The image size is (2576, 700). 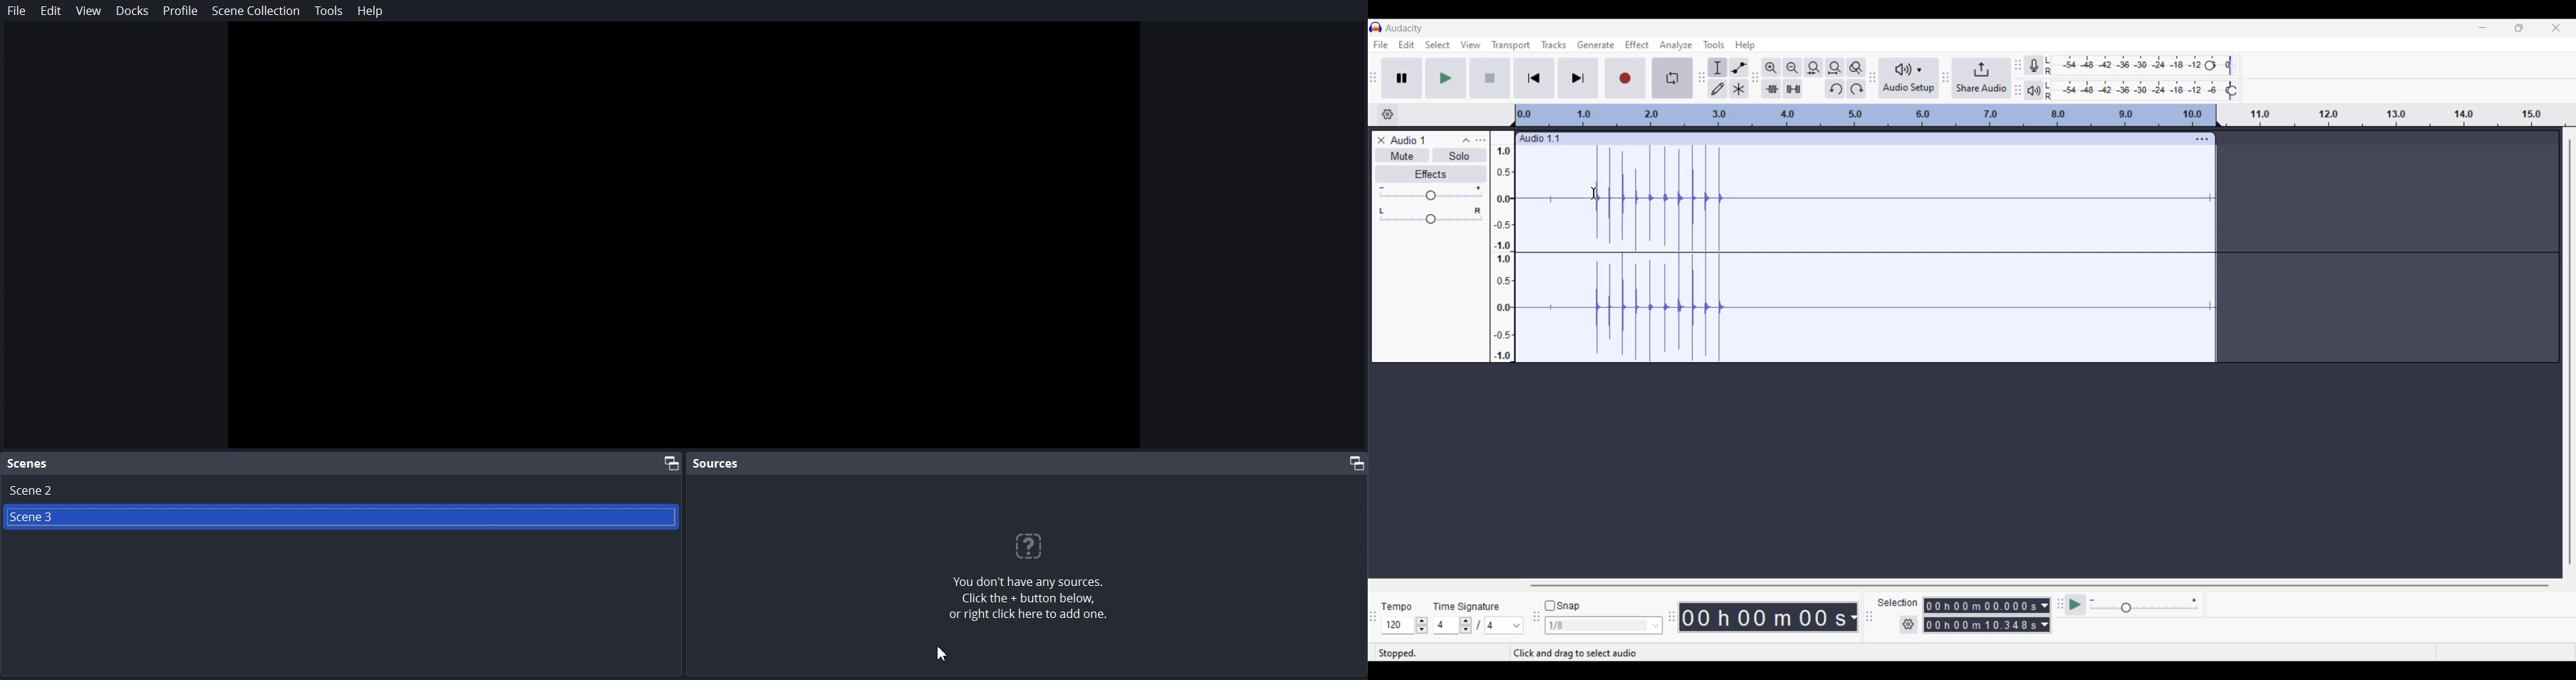 I want to click on Edit, so click(x=51, y=11).